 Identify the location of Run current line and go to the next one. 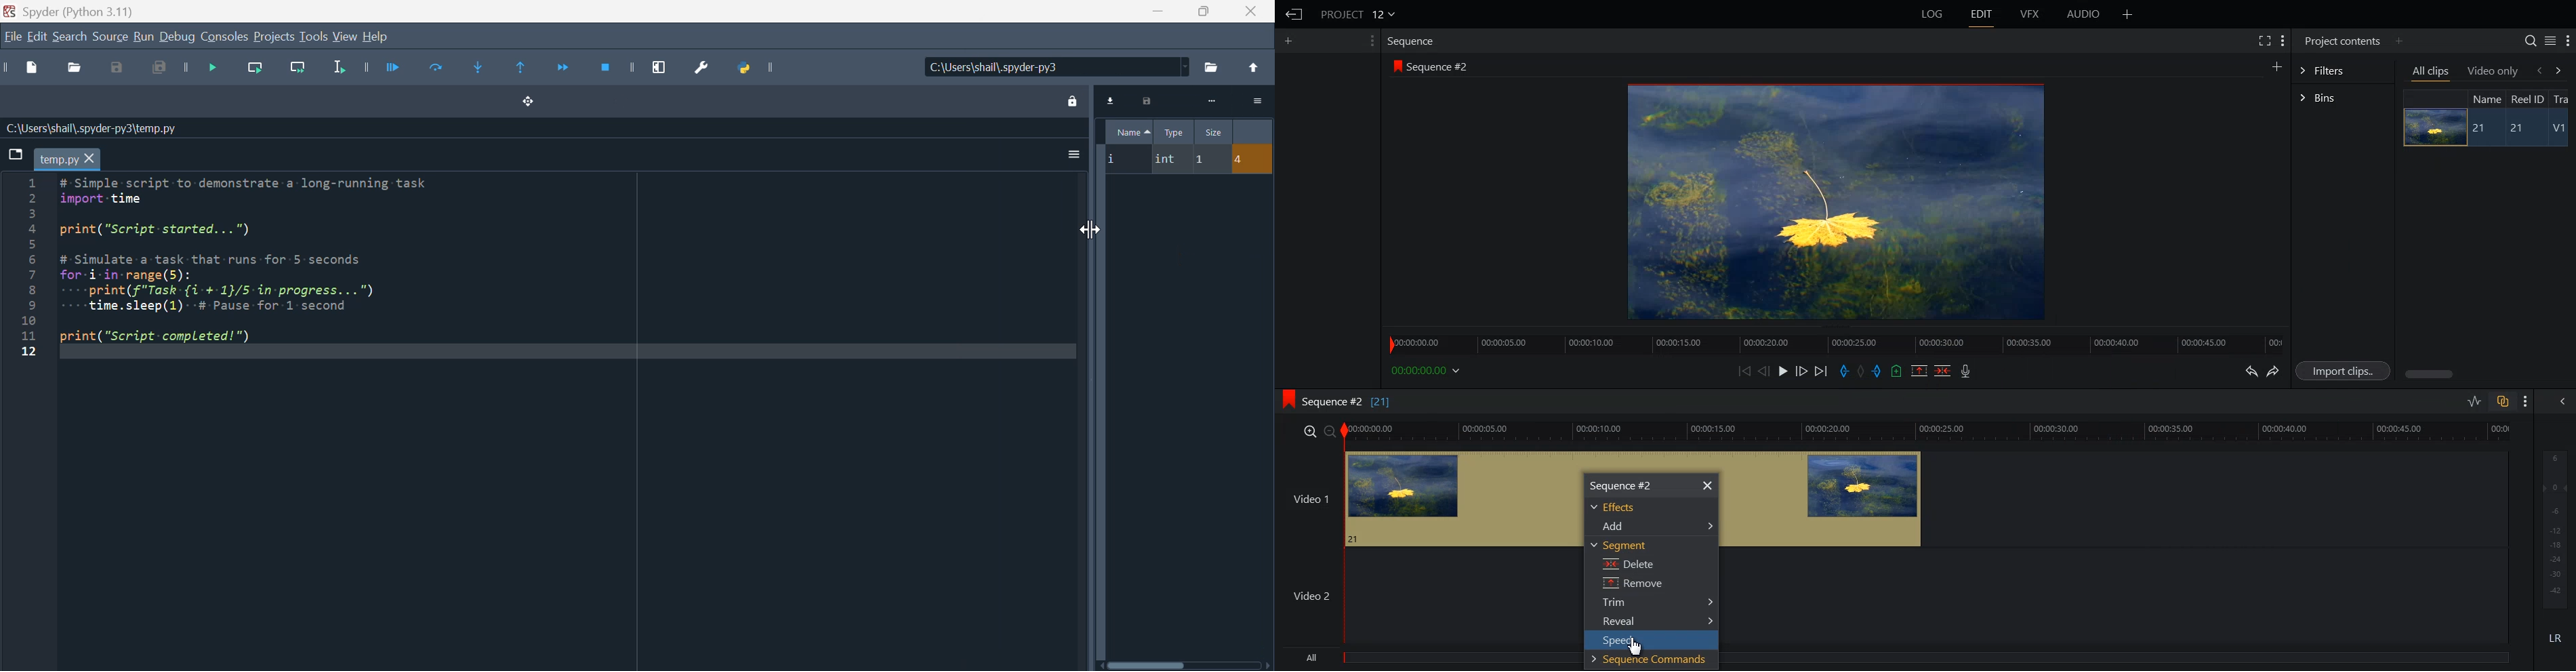
(297, 72).